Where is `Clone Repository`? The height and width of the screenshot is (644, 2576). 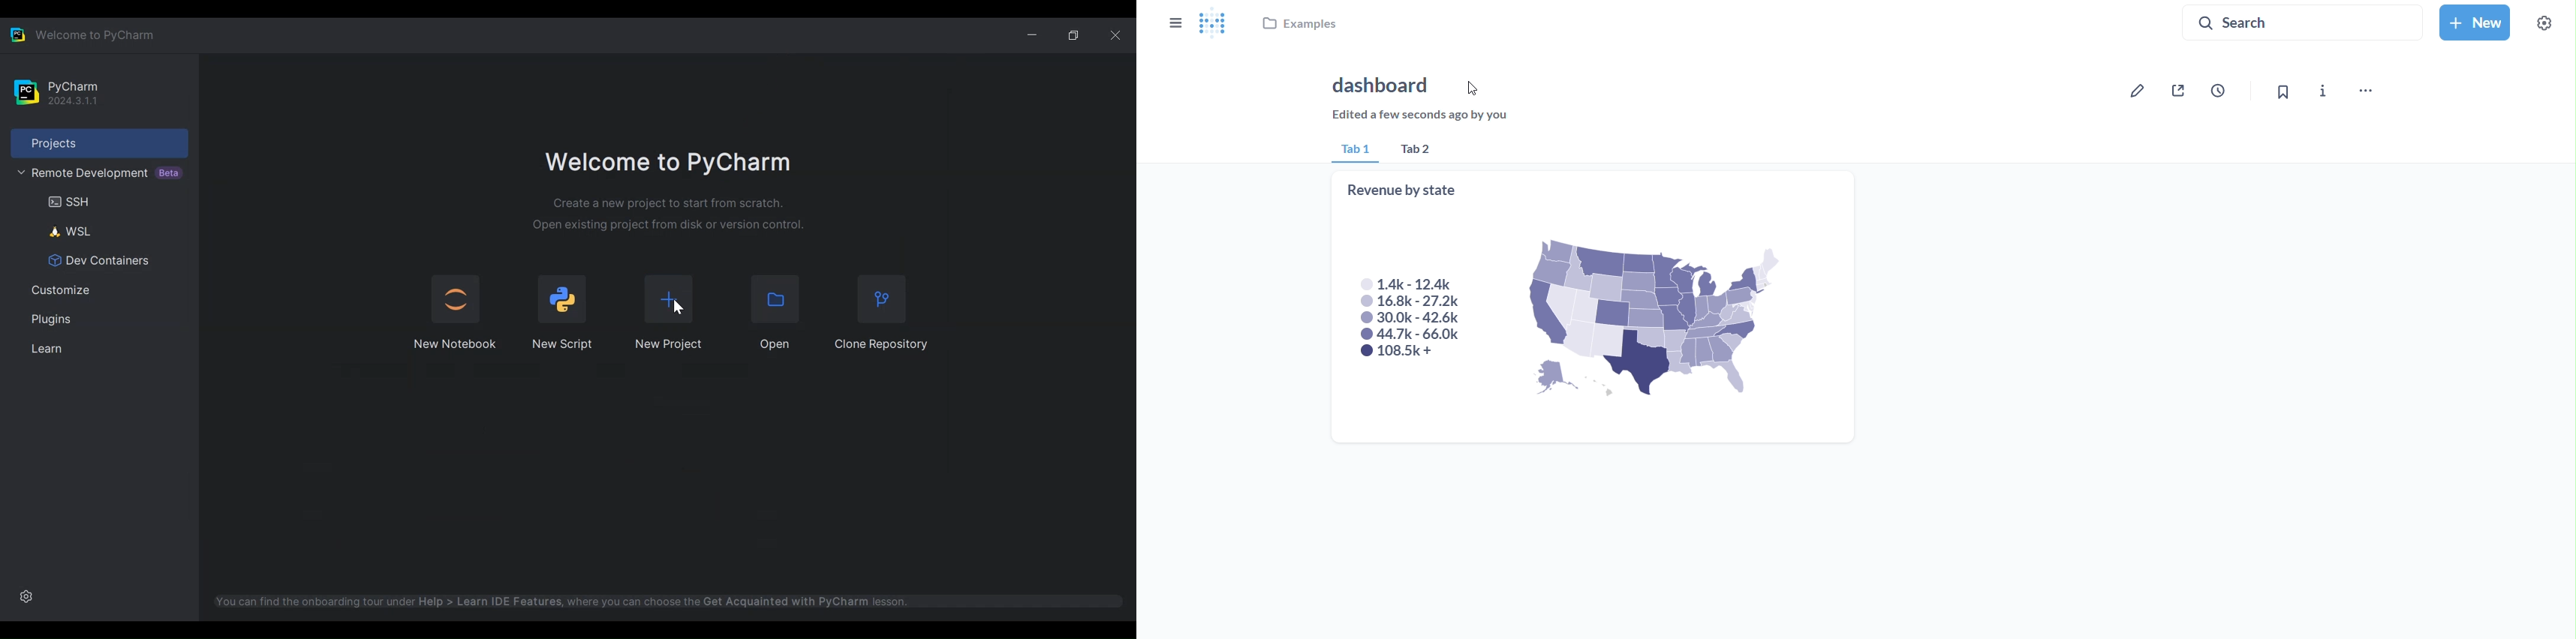
Clone Repository is located at coordinates (882, 344).